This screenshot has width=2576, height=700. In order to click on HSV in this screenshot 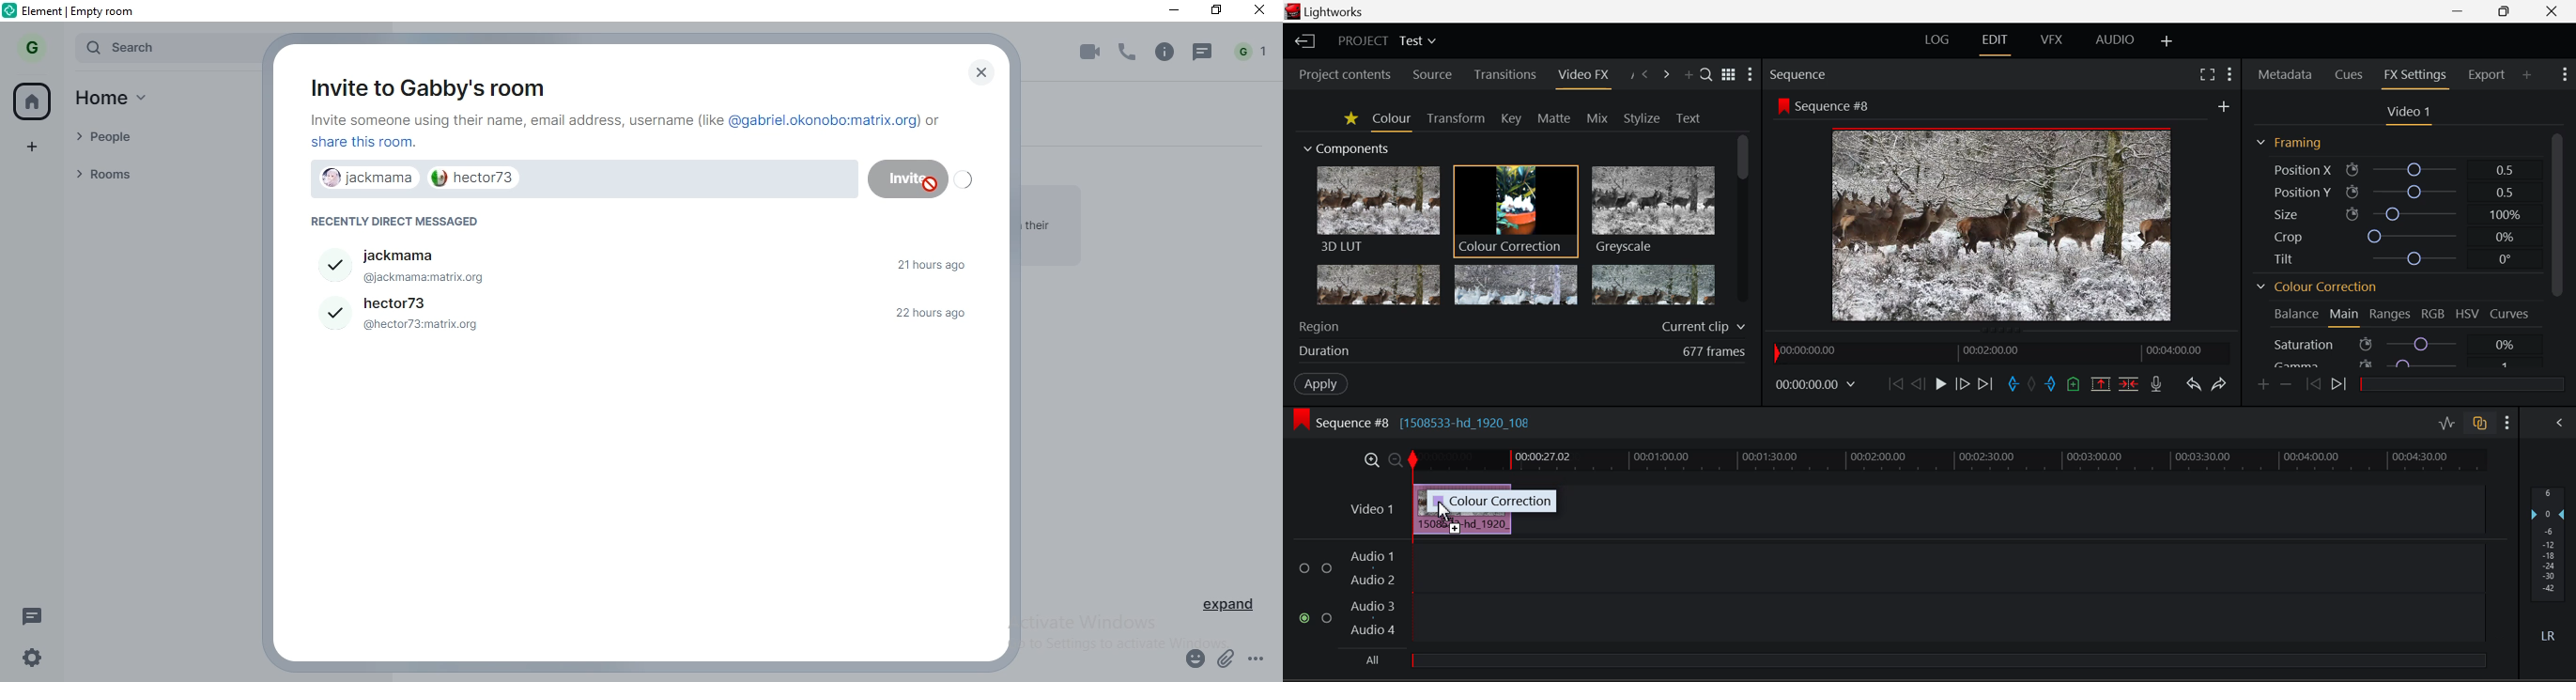, I will do `click(2470, 313)`.